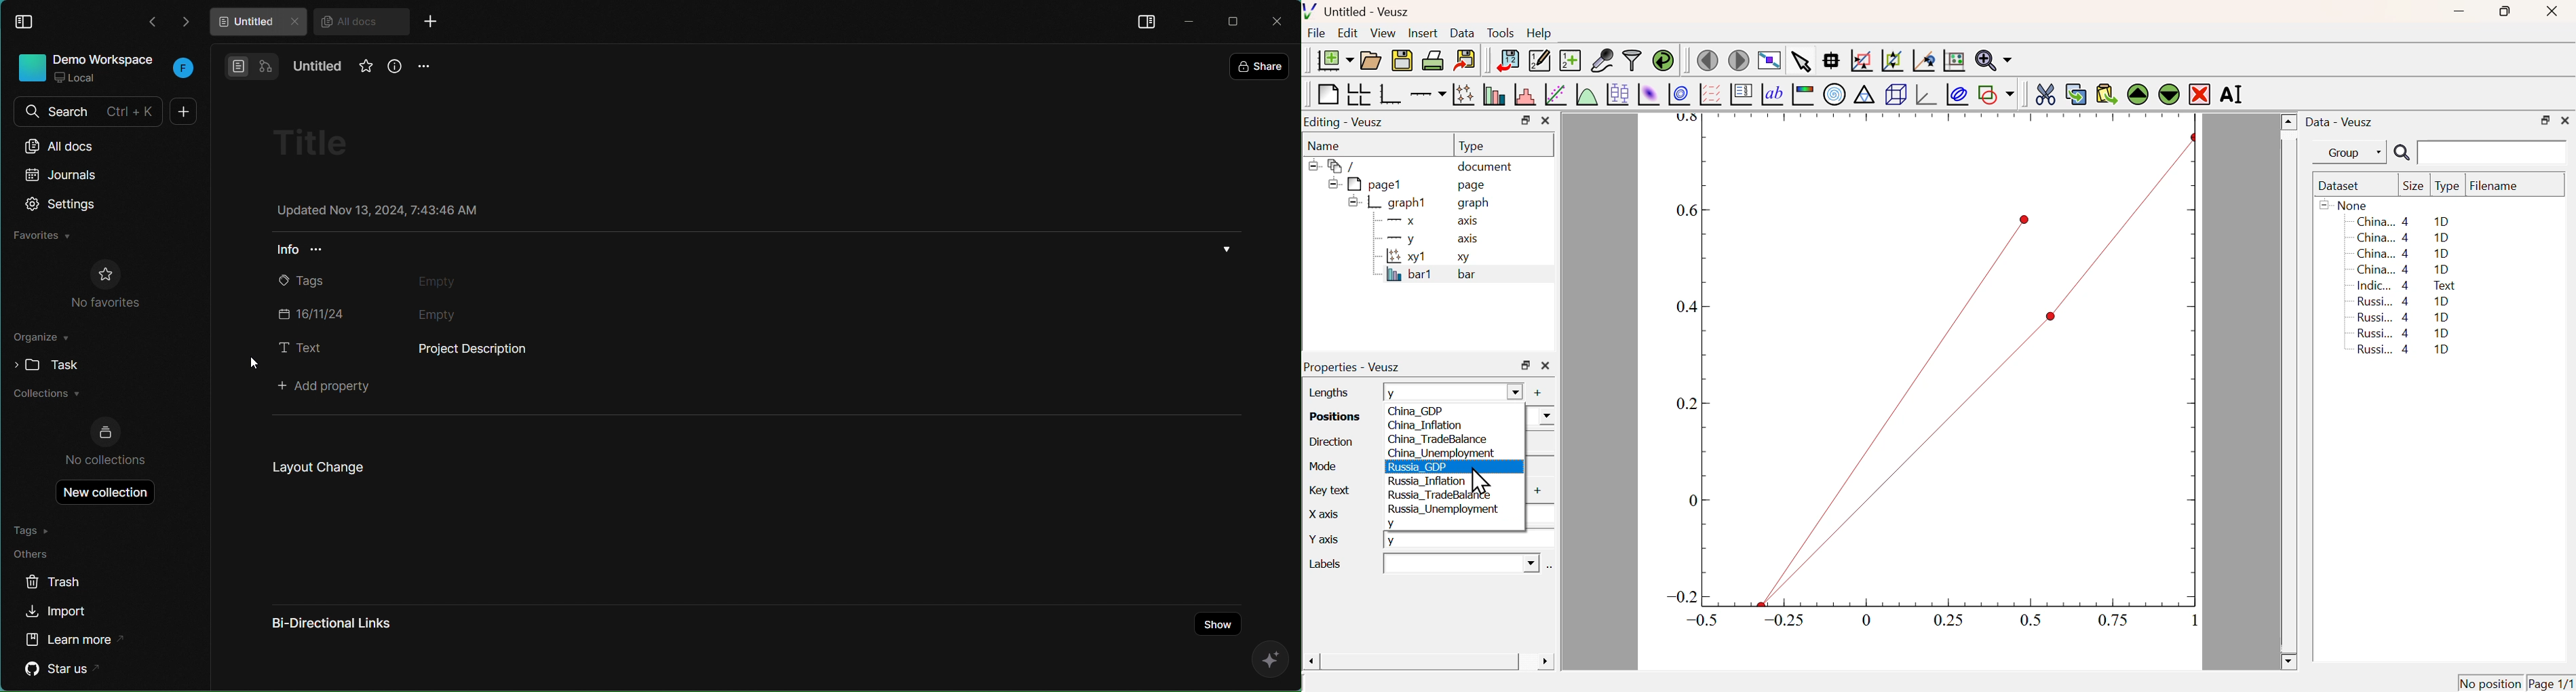 This screenshot has height=700, width=2576. What do you see at coordinates (1538, 513) in the screenshot?
I see `x` at bounding box center [1538, 513].